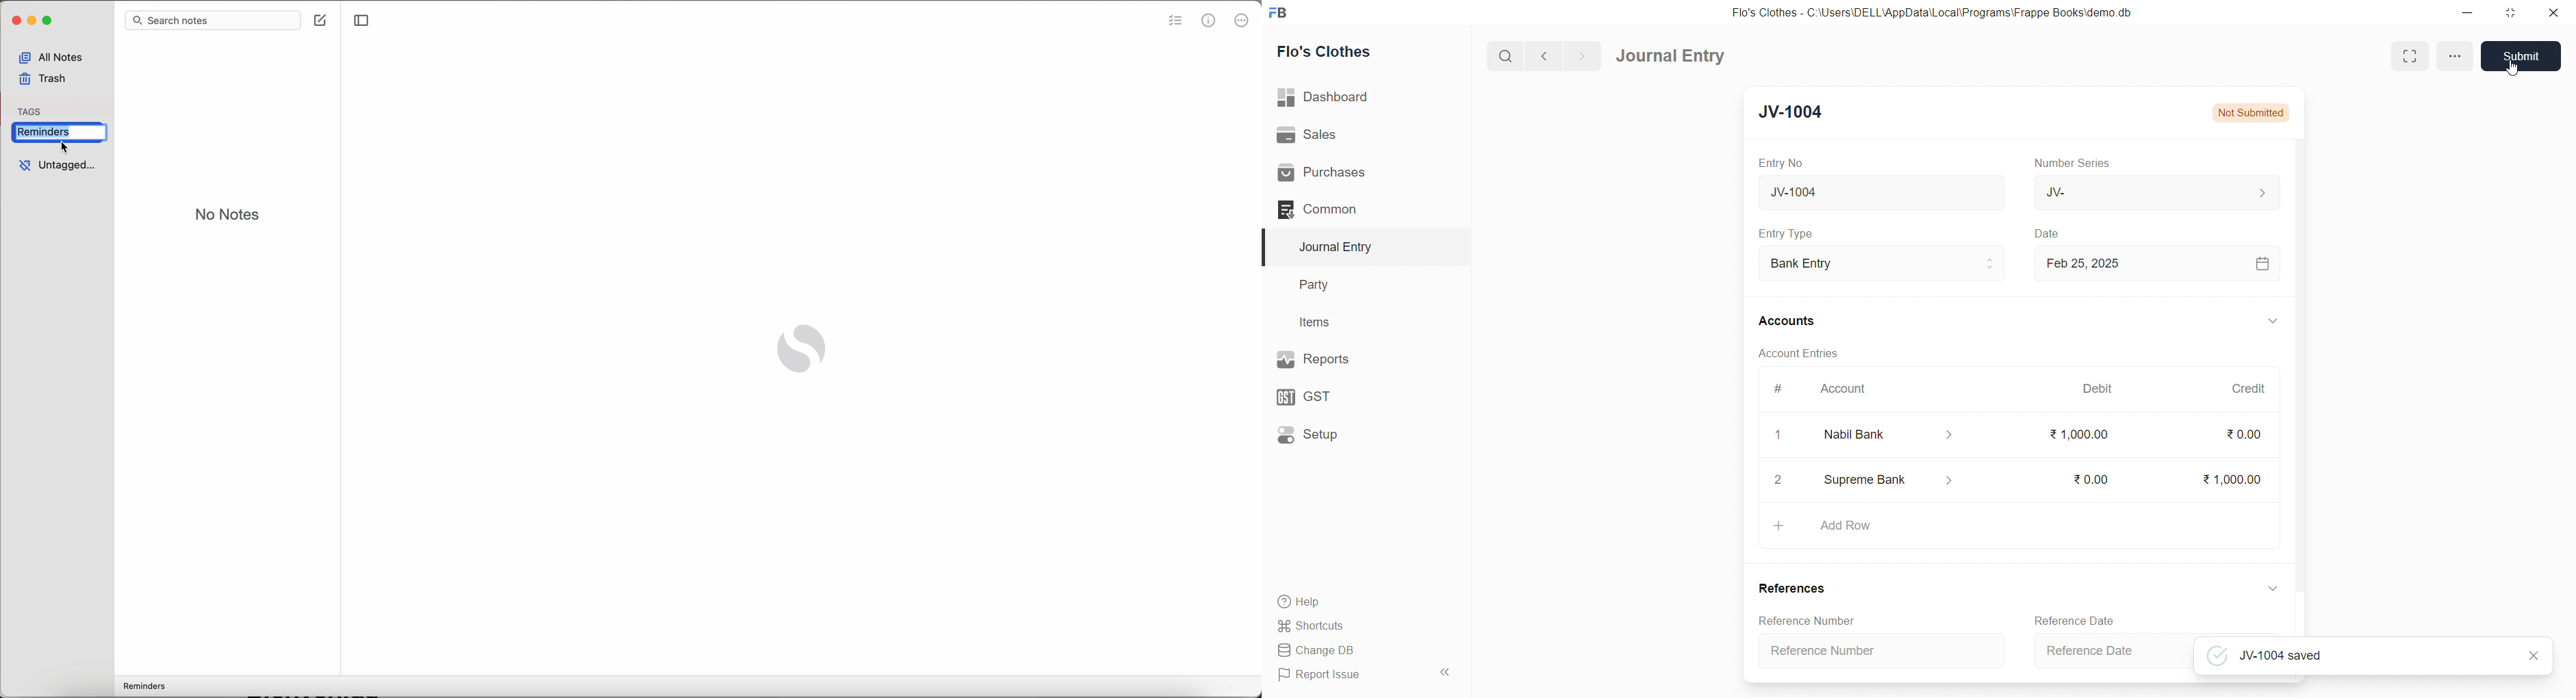 This screenshot has width=2576, height=700. What do you see at coordinates (1362, 97) in the screenshot?
I see `Dashboard` at bounding box center [1362, 97].